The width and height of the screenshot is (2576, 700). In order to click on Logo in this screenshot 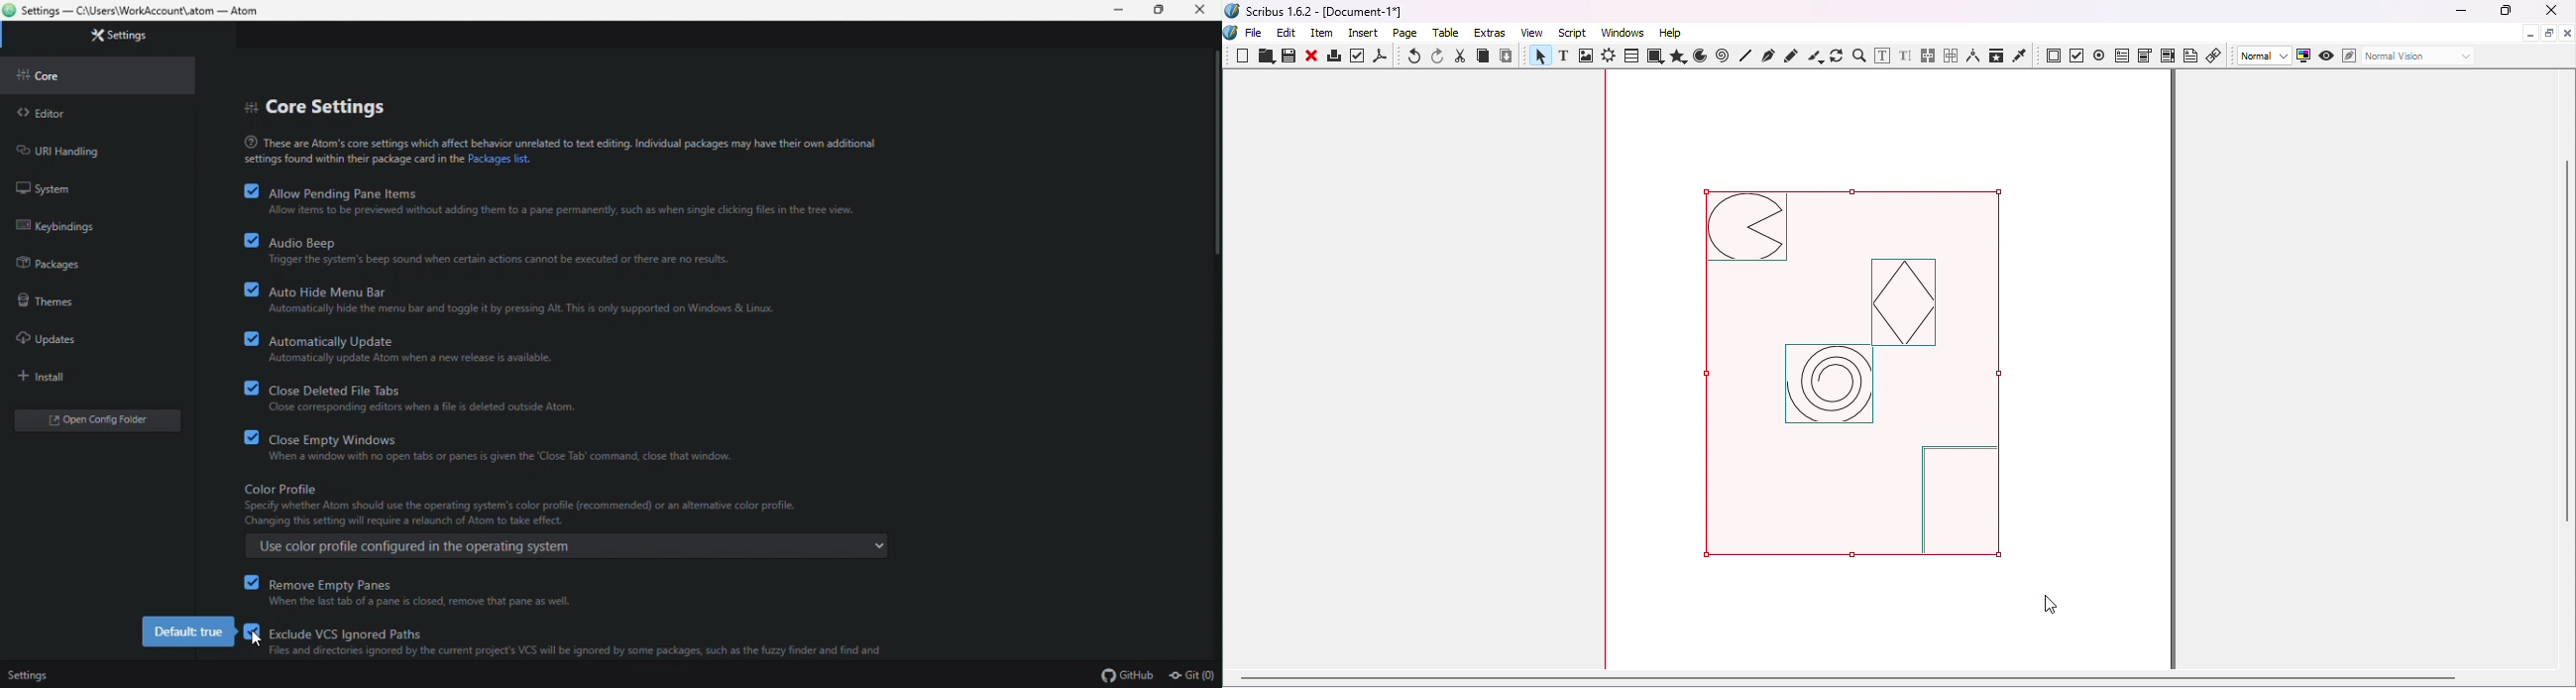, I will do `click(1232, 34)`.